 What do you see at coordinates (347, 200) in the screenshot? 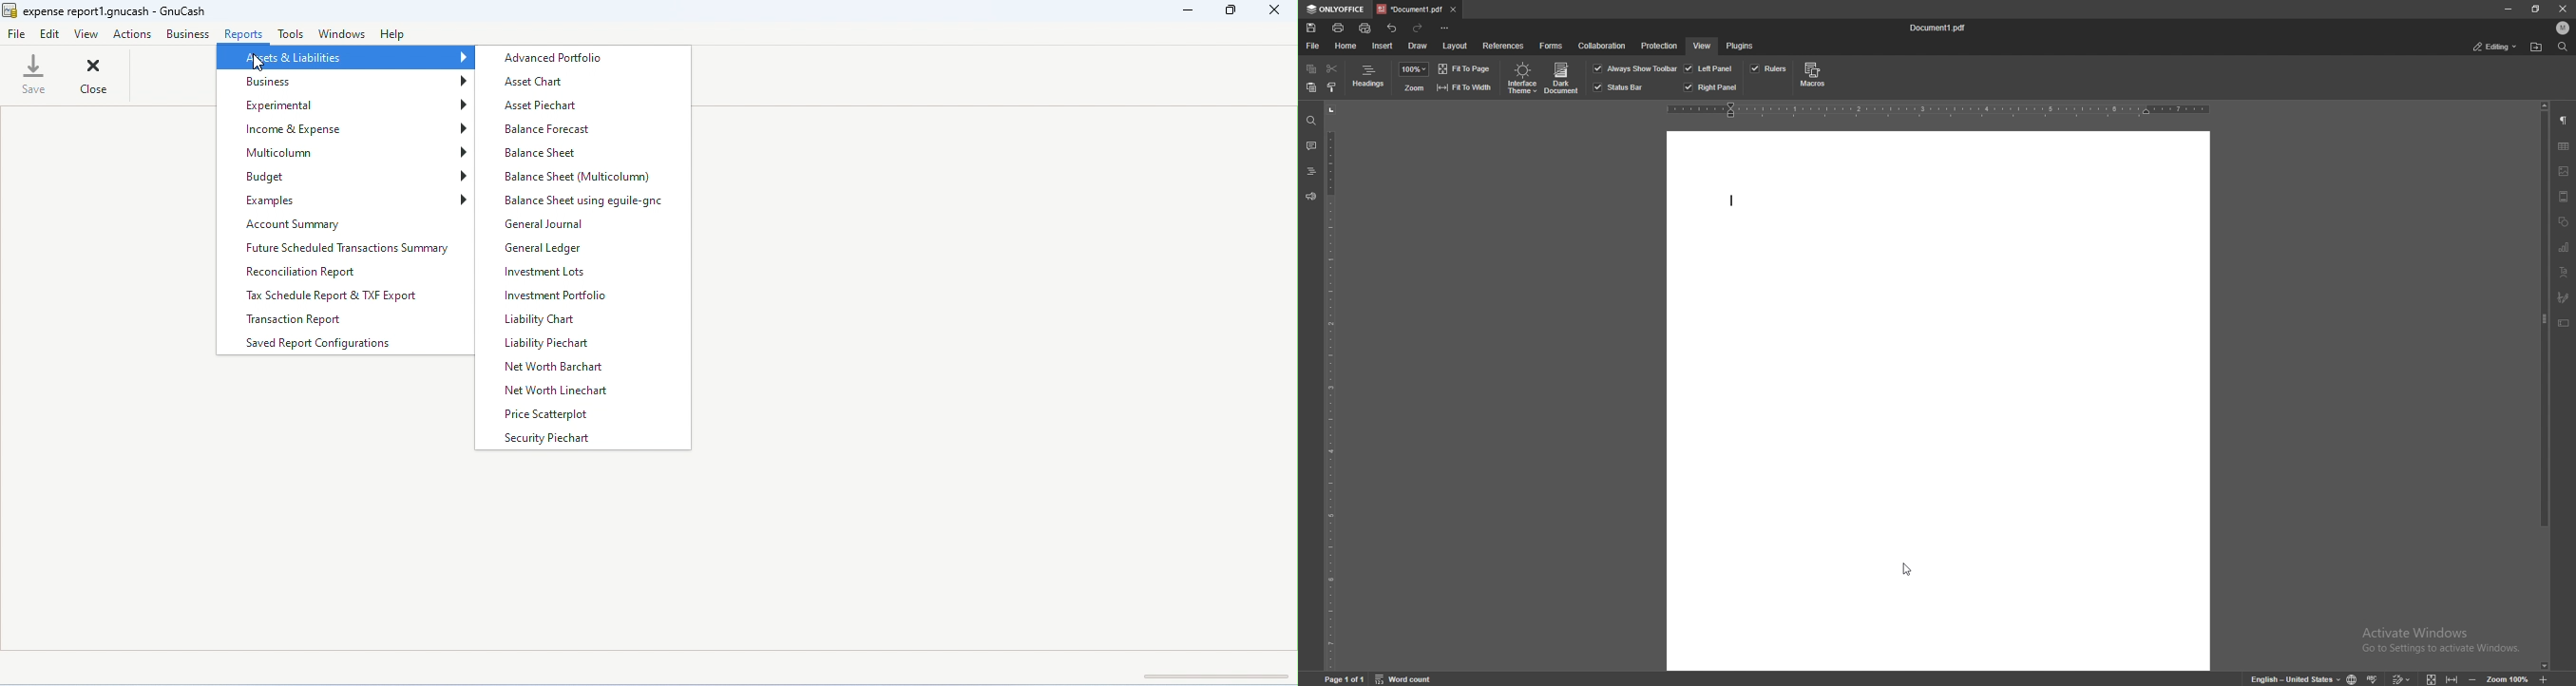
I see `examples` at bounding box center [347, 200].